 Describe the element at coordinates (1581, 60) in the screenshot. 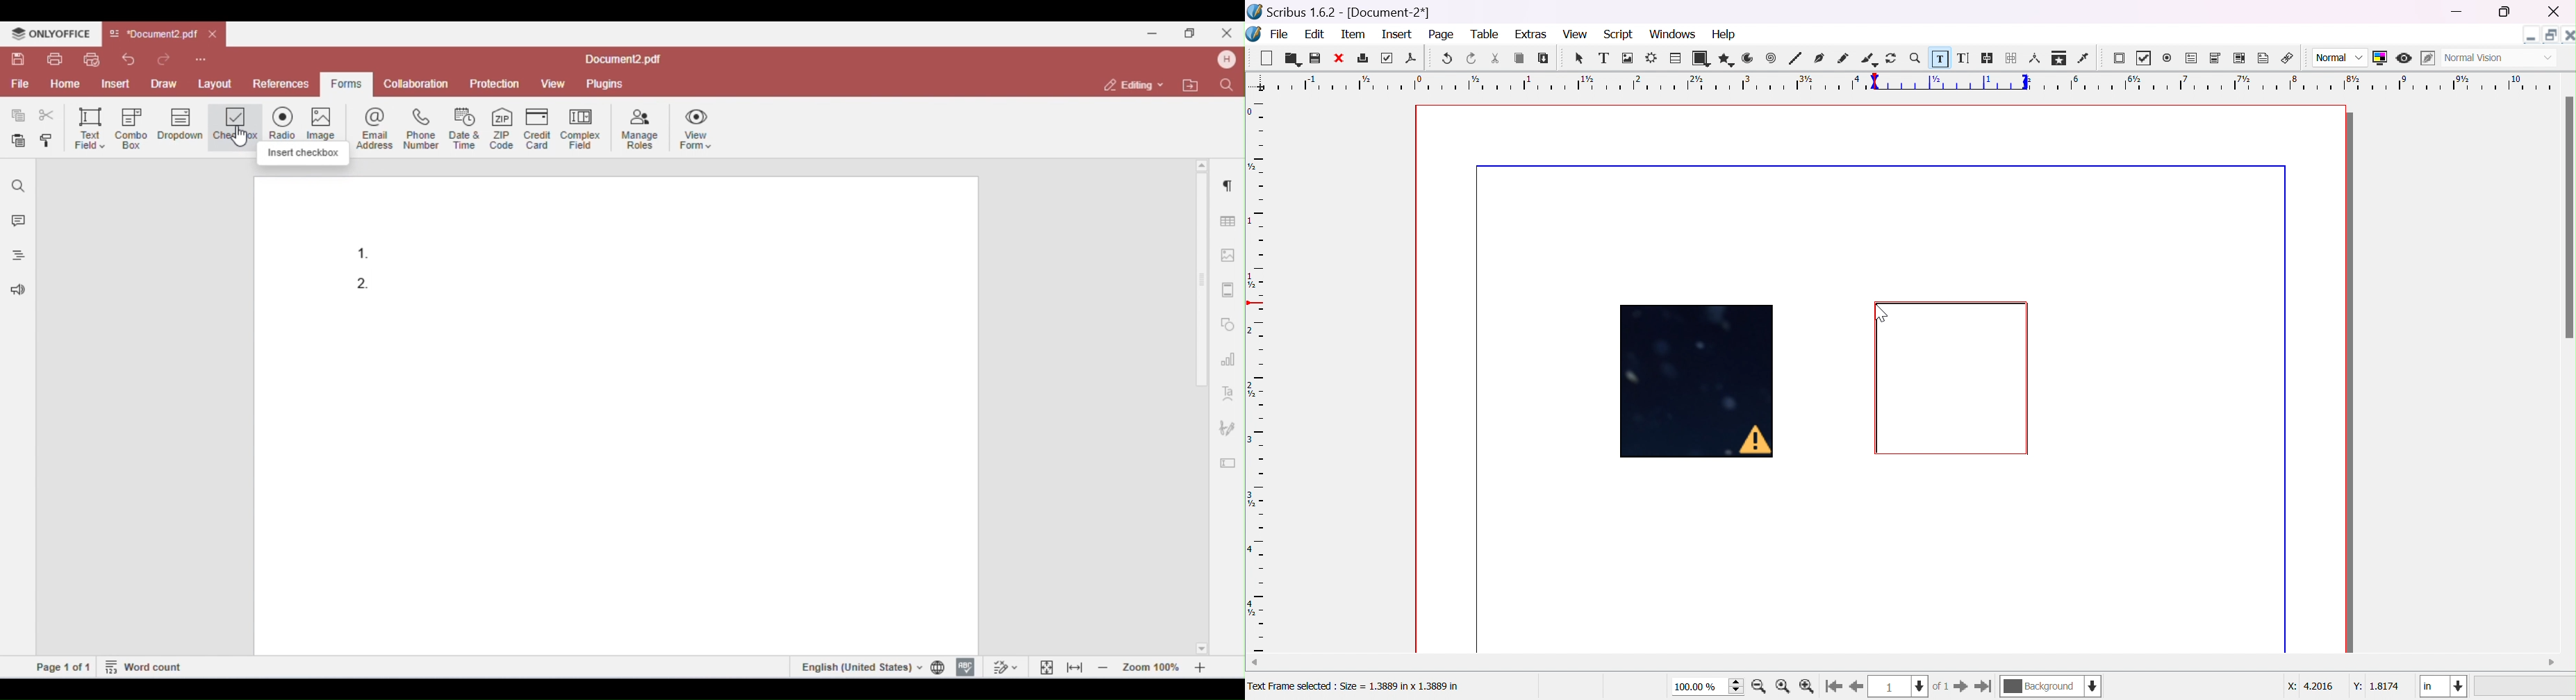

I see `select item` at that location.